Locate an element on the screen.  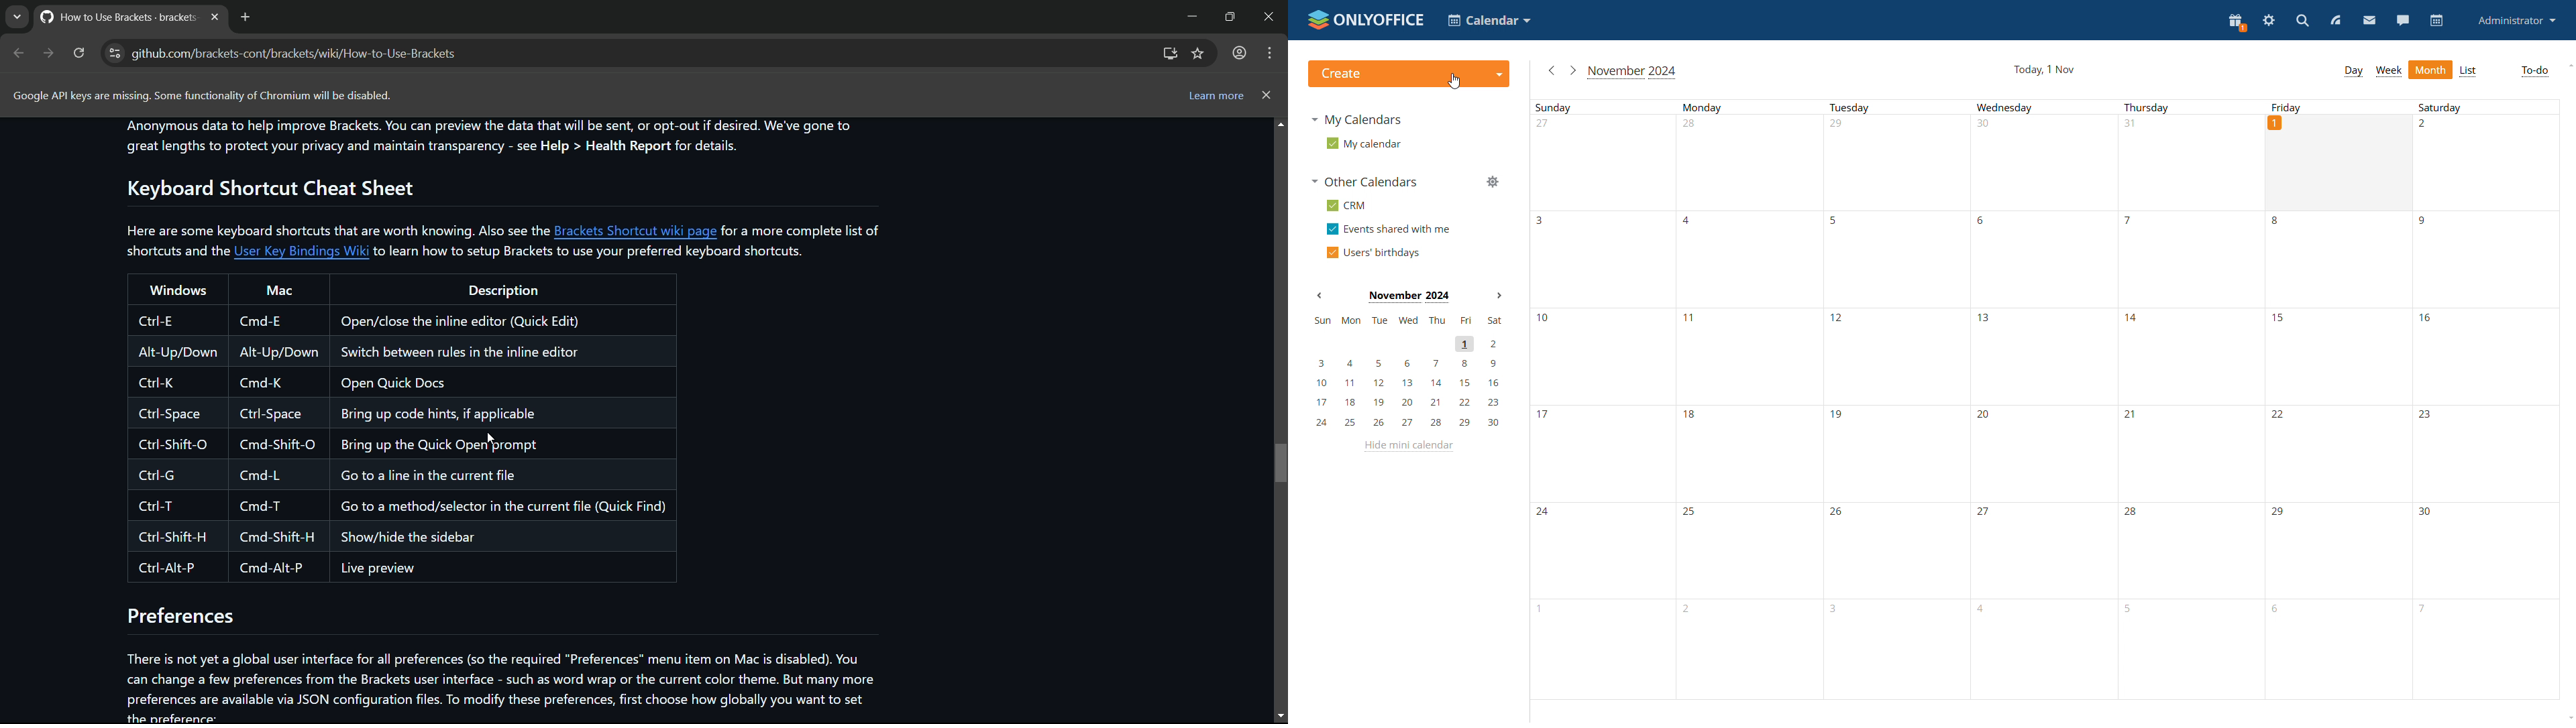
go to previous month is located at coordinates (1553, 72).